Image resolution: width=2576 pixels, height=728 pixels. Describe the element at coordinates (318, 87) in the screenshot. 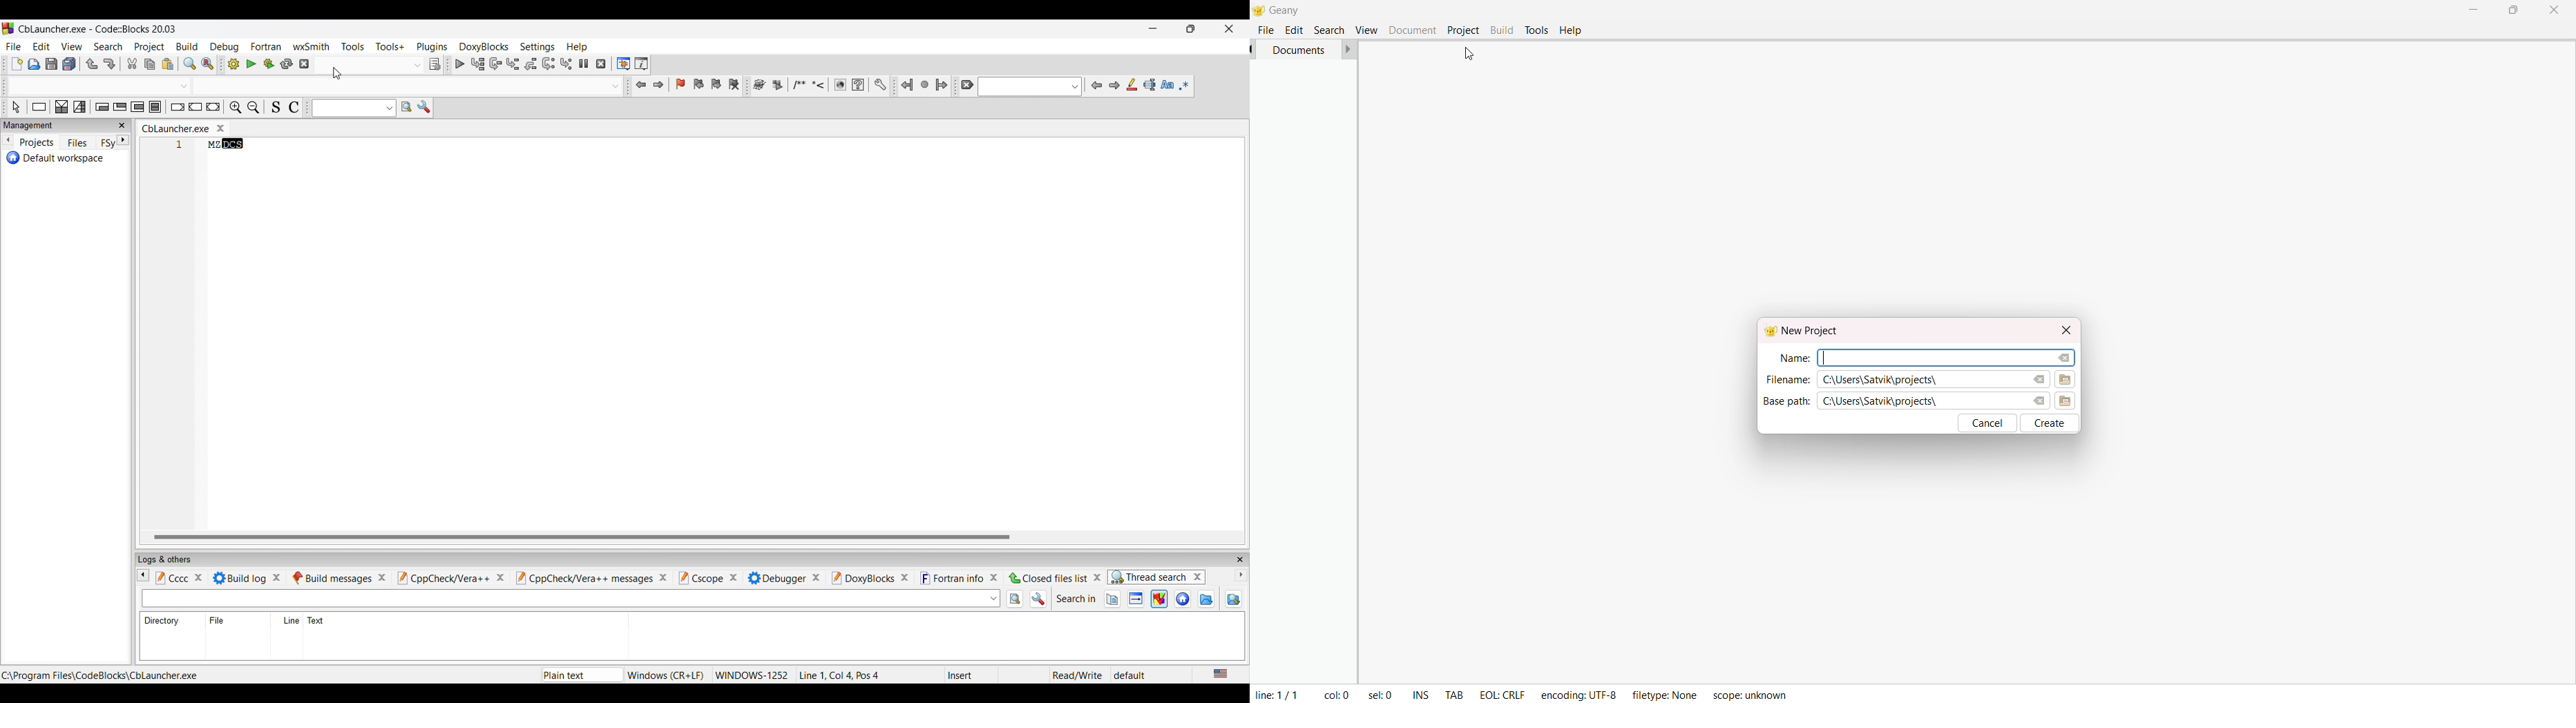

I see `Text box with options` at that location.